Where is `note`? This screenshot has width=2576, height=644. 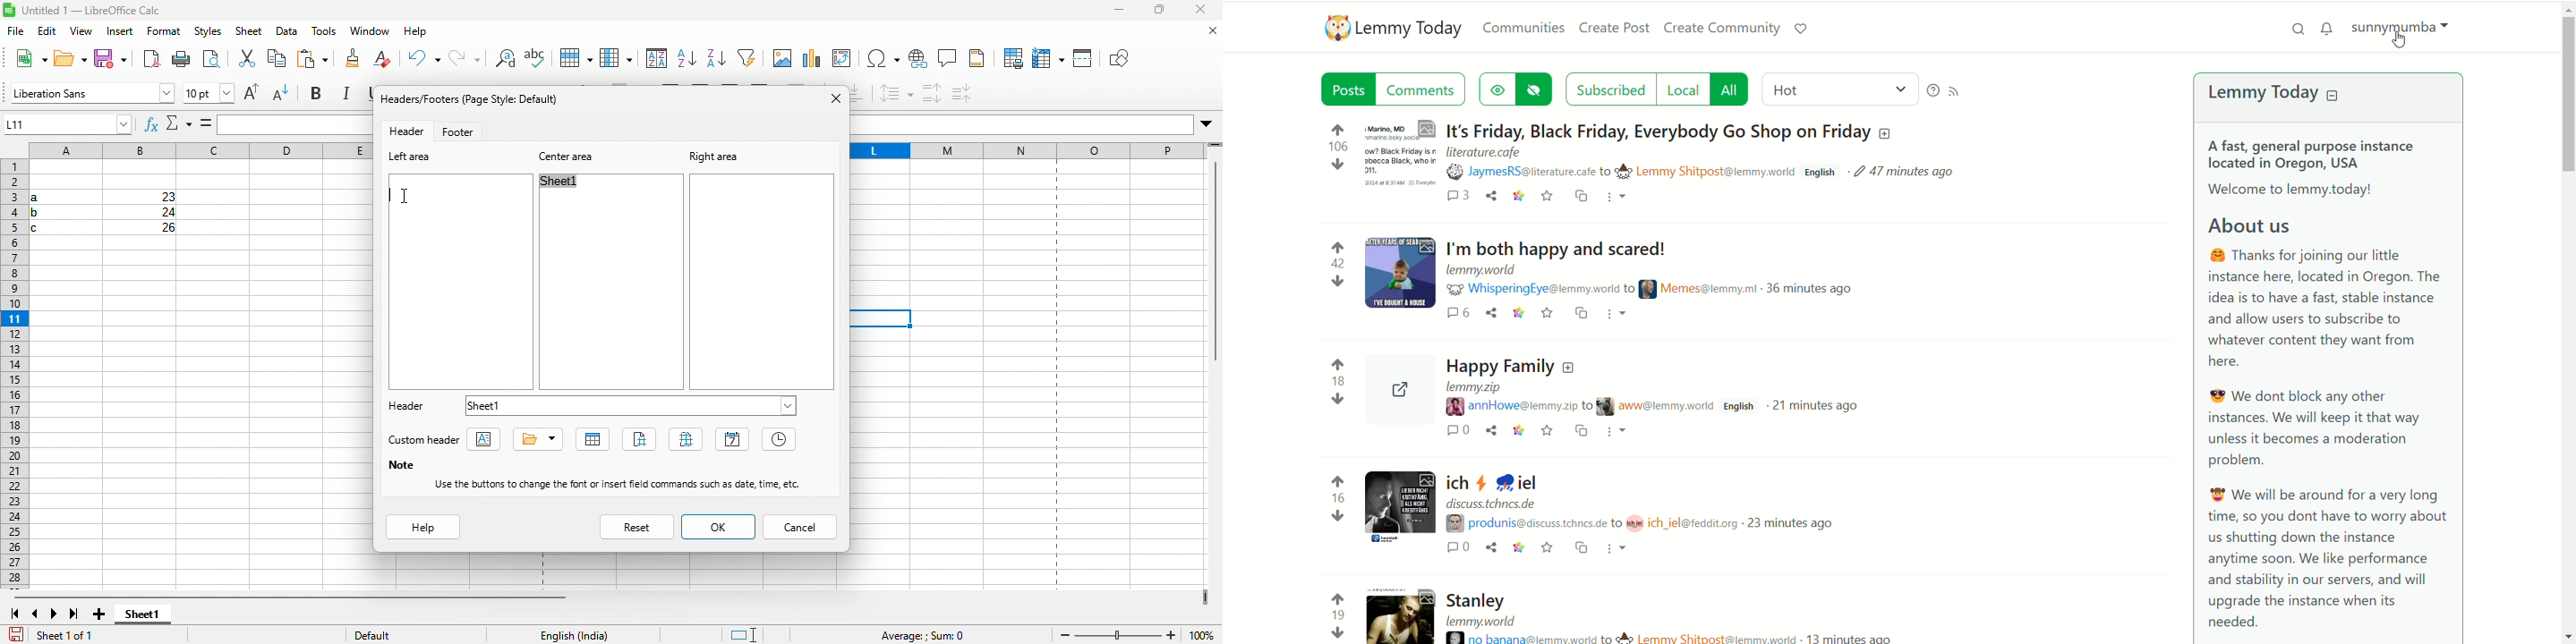
note is located at coordinates (405, 464).